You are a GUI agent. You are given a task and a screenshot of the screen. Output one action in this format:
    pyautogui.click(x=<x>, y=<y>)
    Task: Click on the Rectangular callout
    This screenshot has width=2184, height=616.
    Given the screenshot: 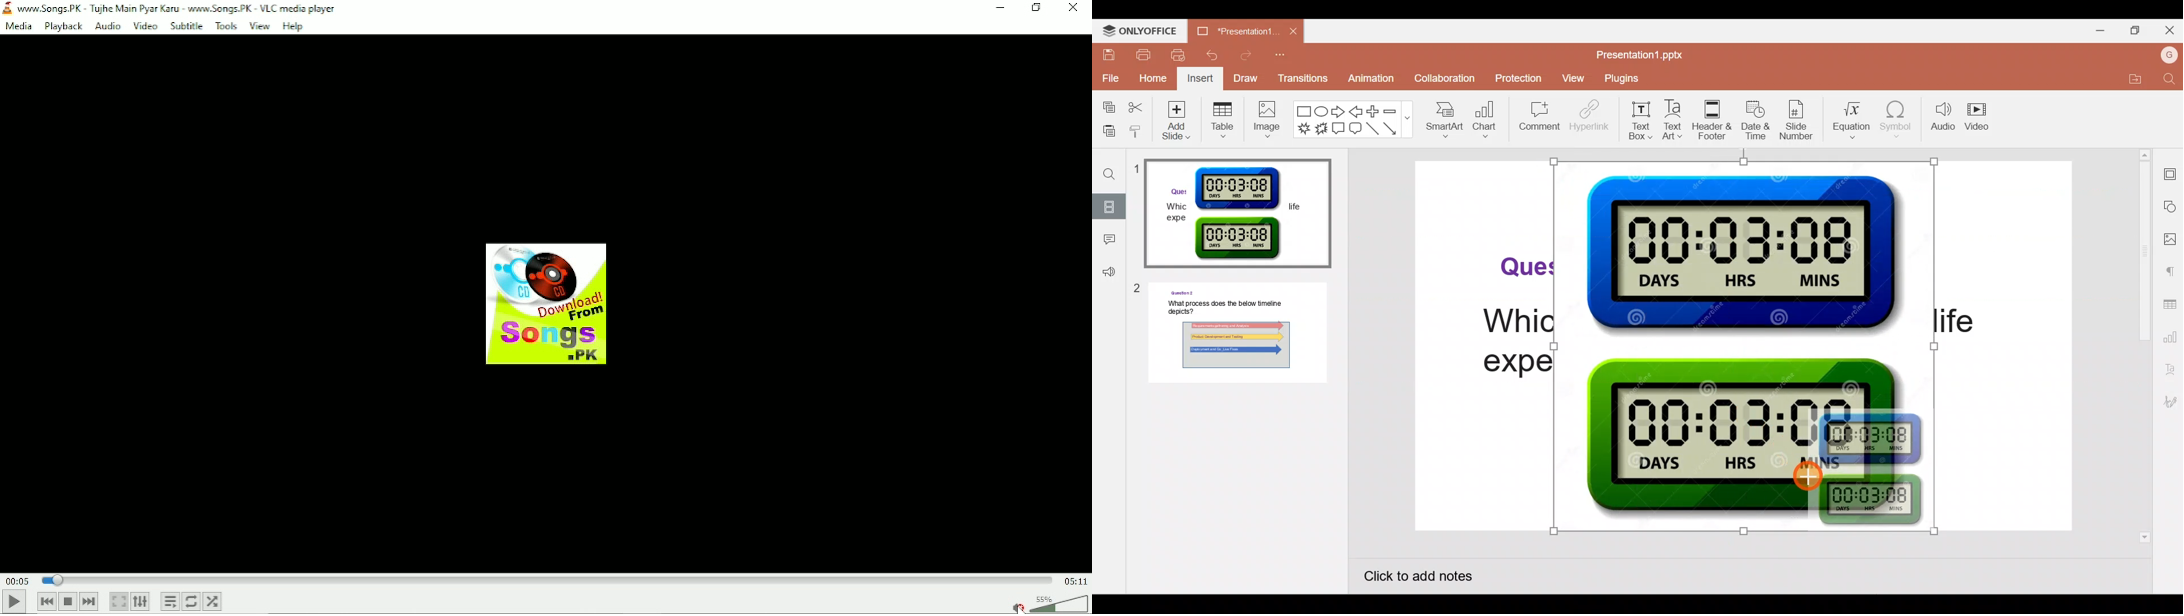 What is the action you would take?
    pyautogui.click(x=1339, y=131)
    